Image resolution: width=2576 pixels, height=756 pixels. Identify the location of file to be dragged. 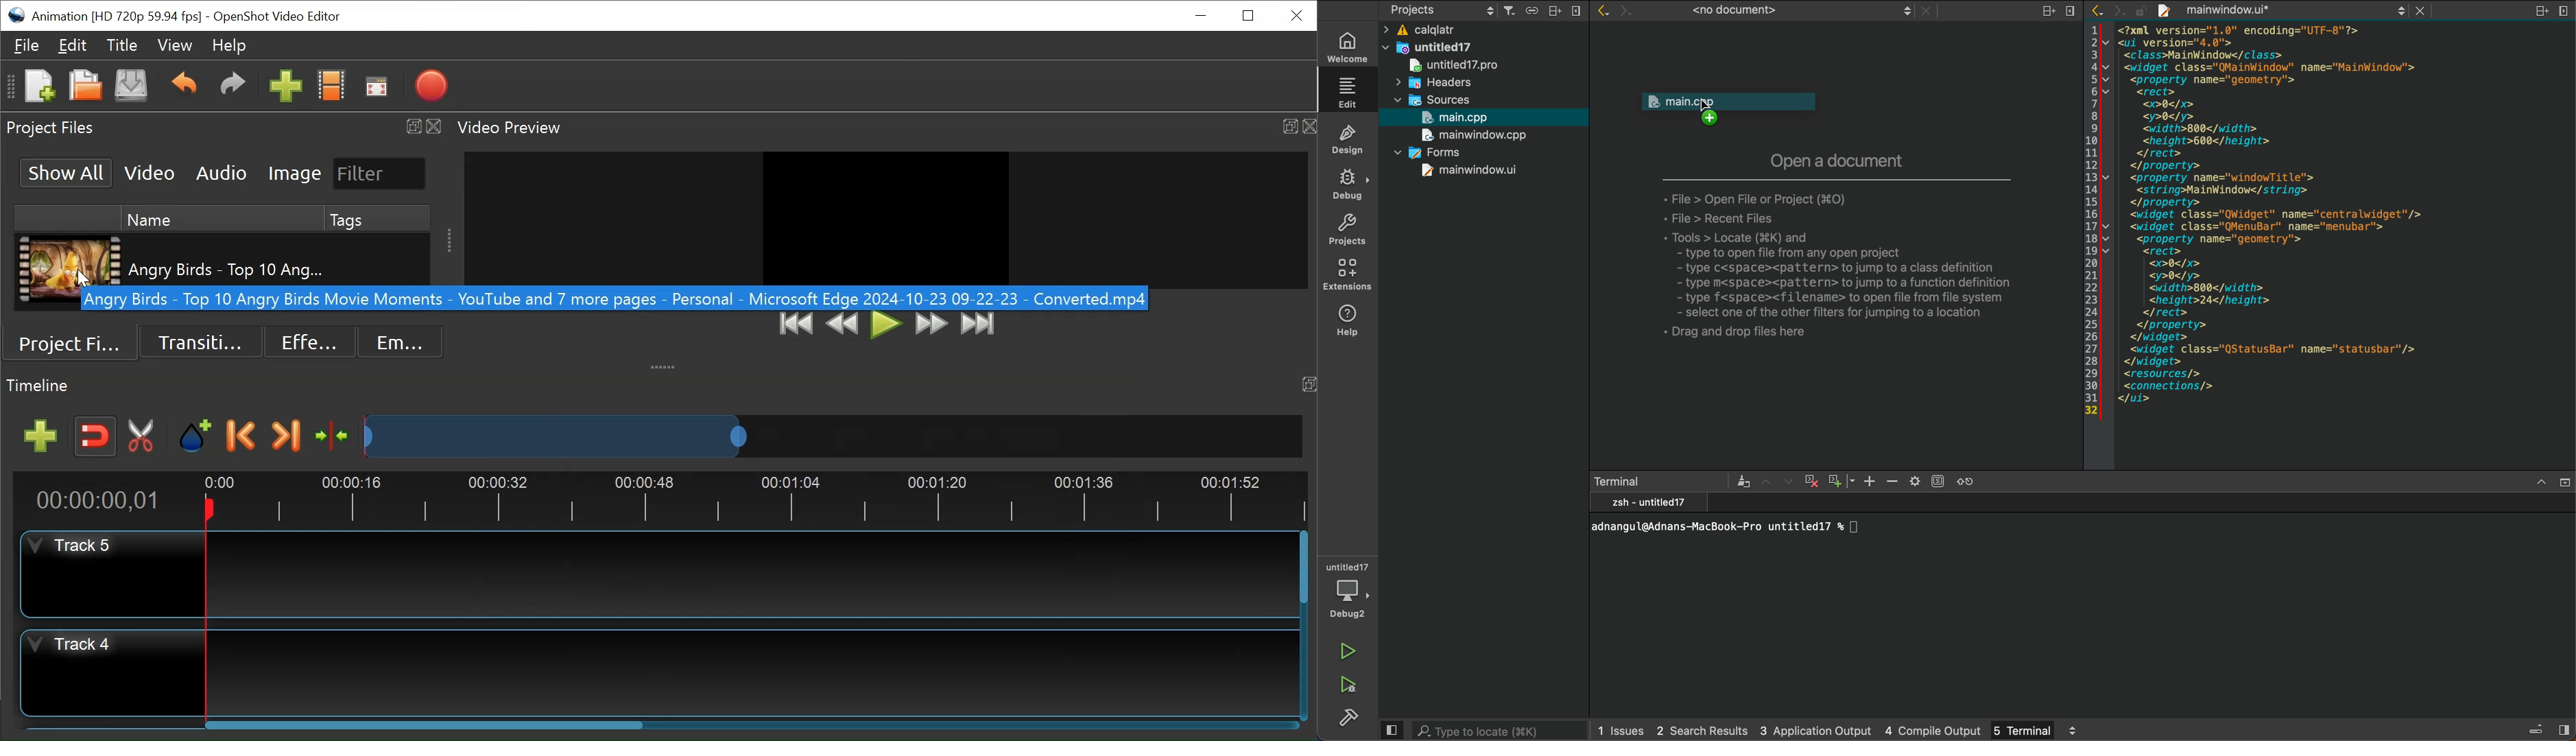
(1741, 112).